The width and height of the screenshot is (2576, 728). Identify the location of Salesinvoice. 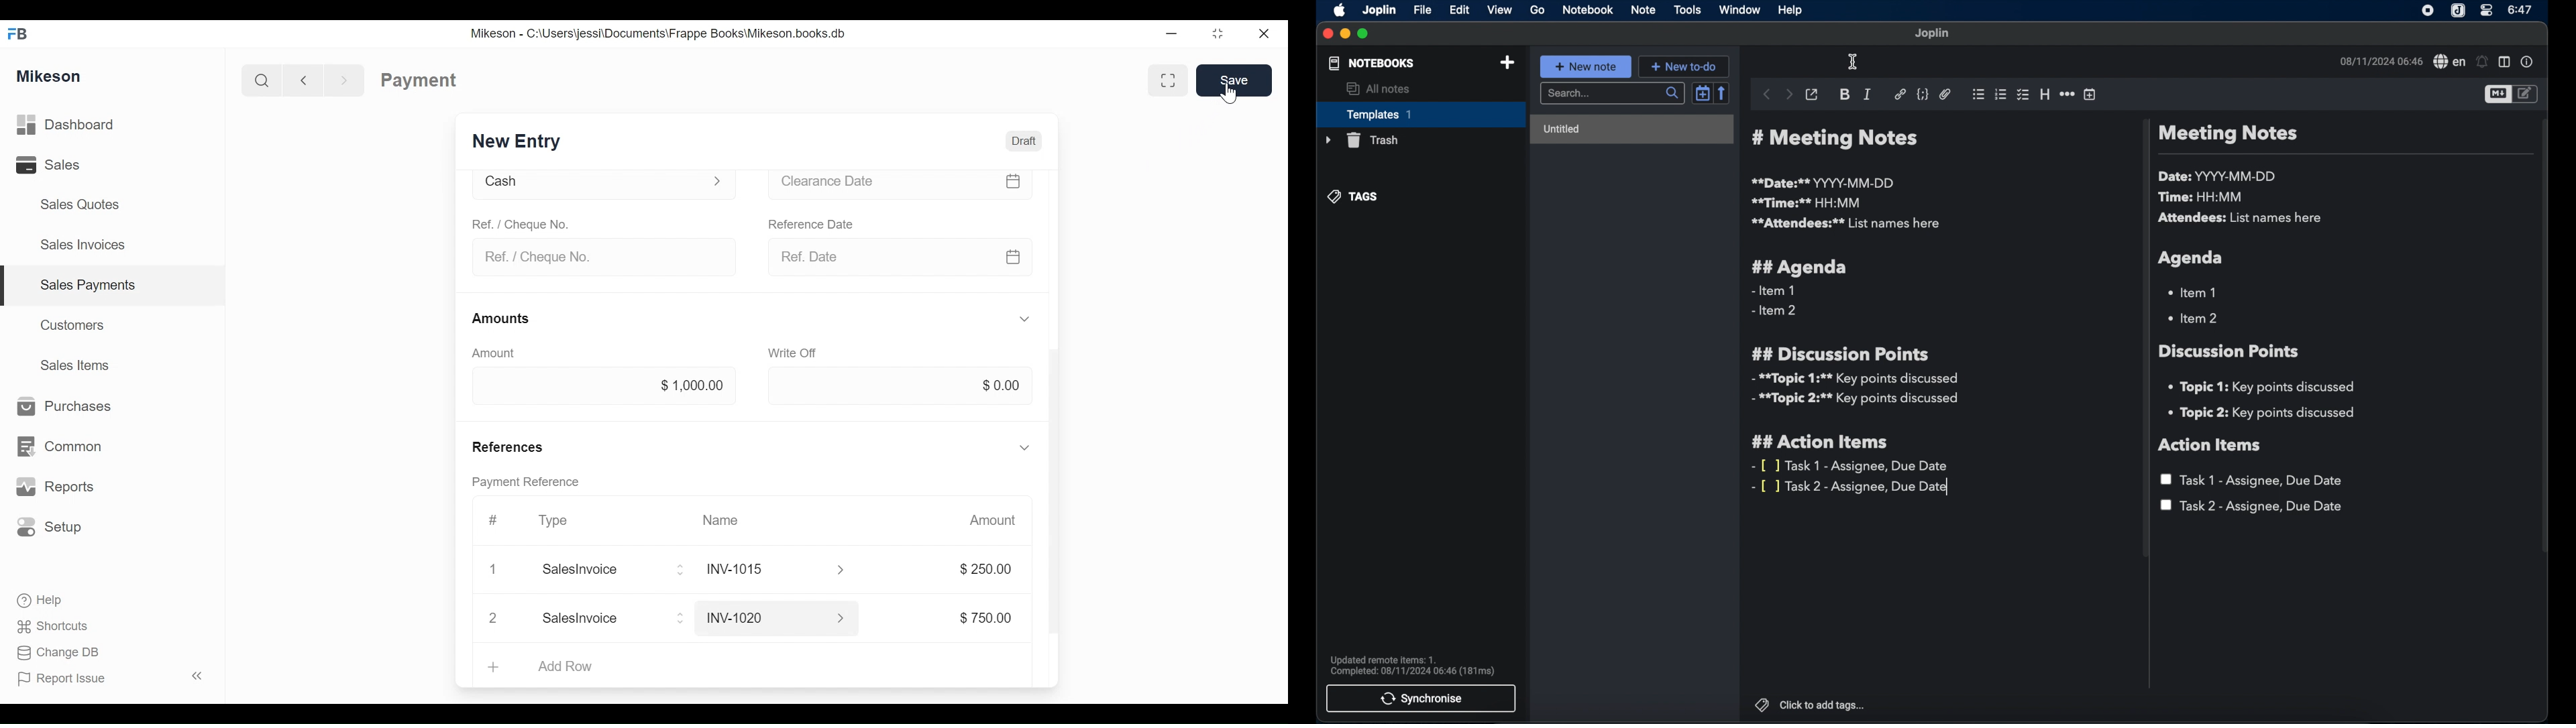
(611, 570).